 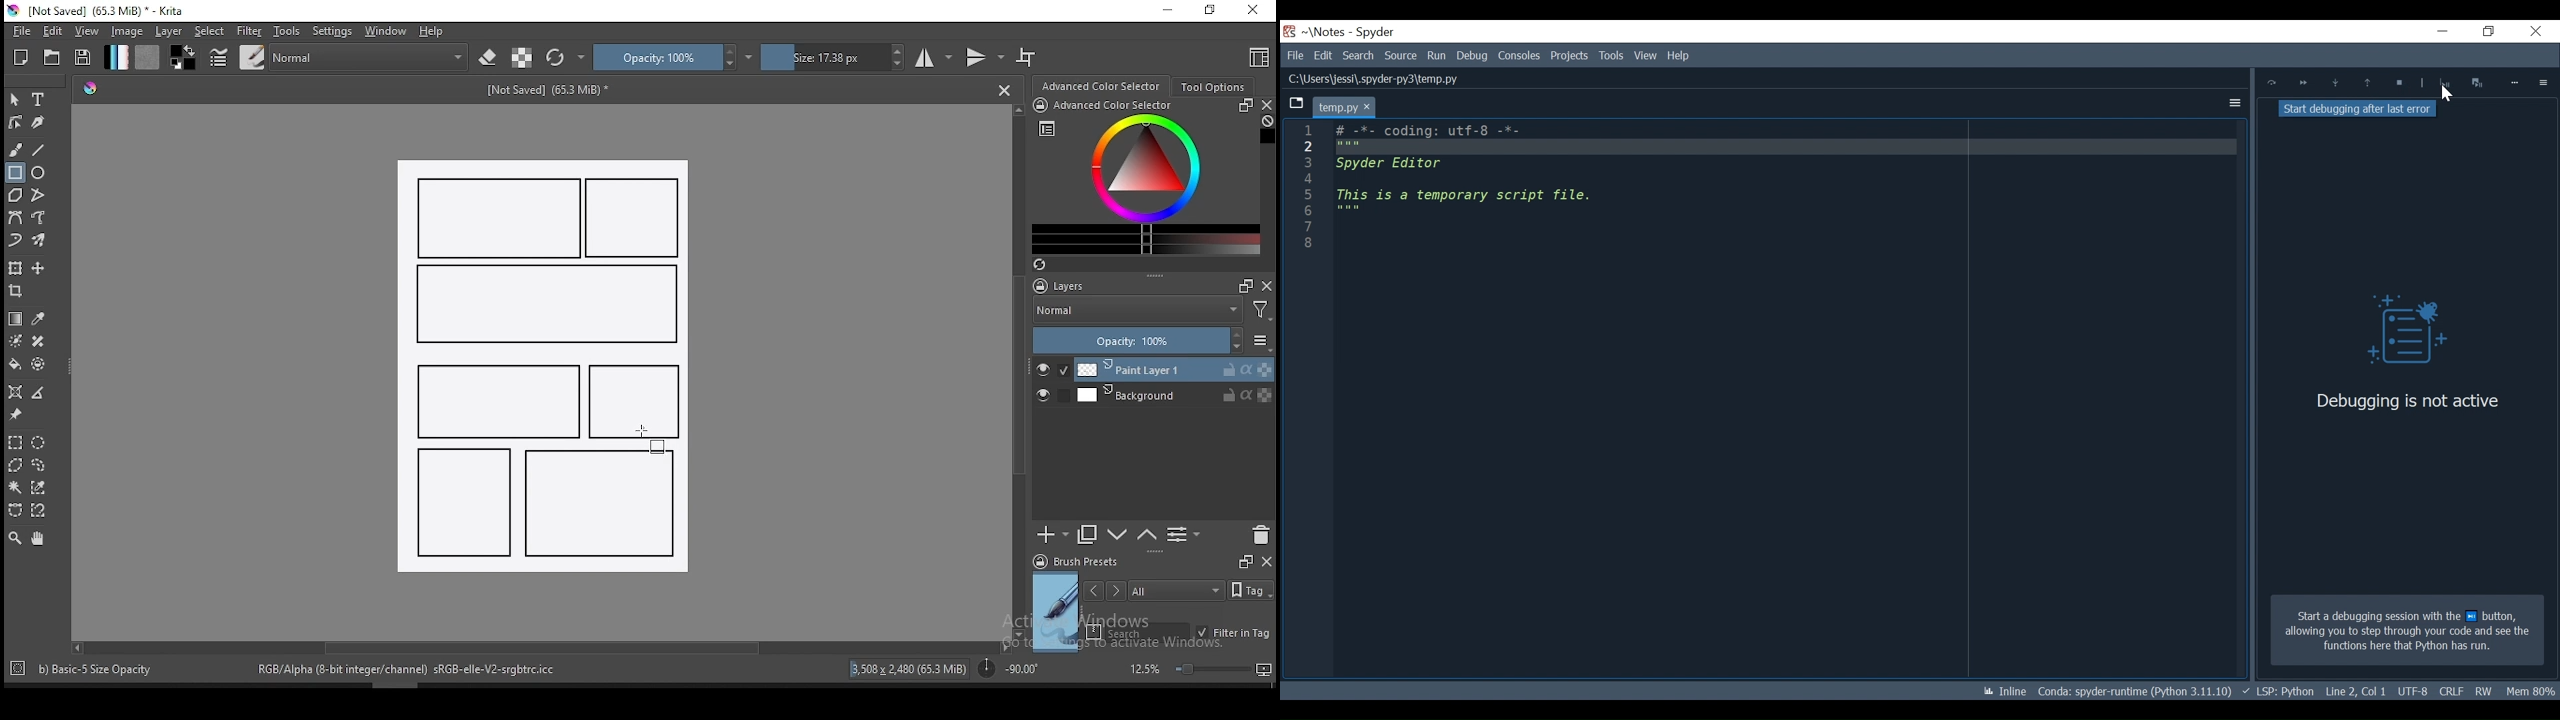 I want to click on Memory Usage, so click(x=2532, y=689).